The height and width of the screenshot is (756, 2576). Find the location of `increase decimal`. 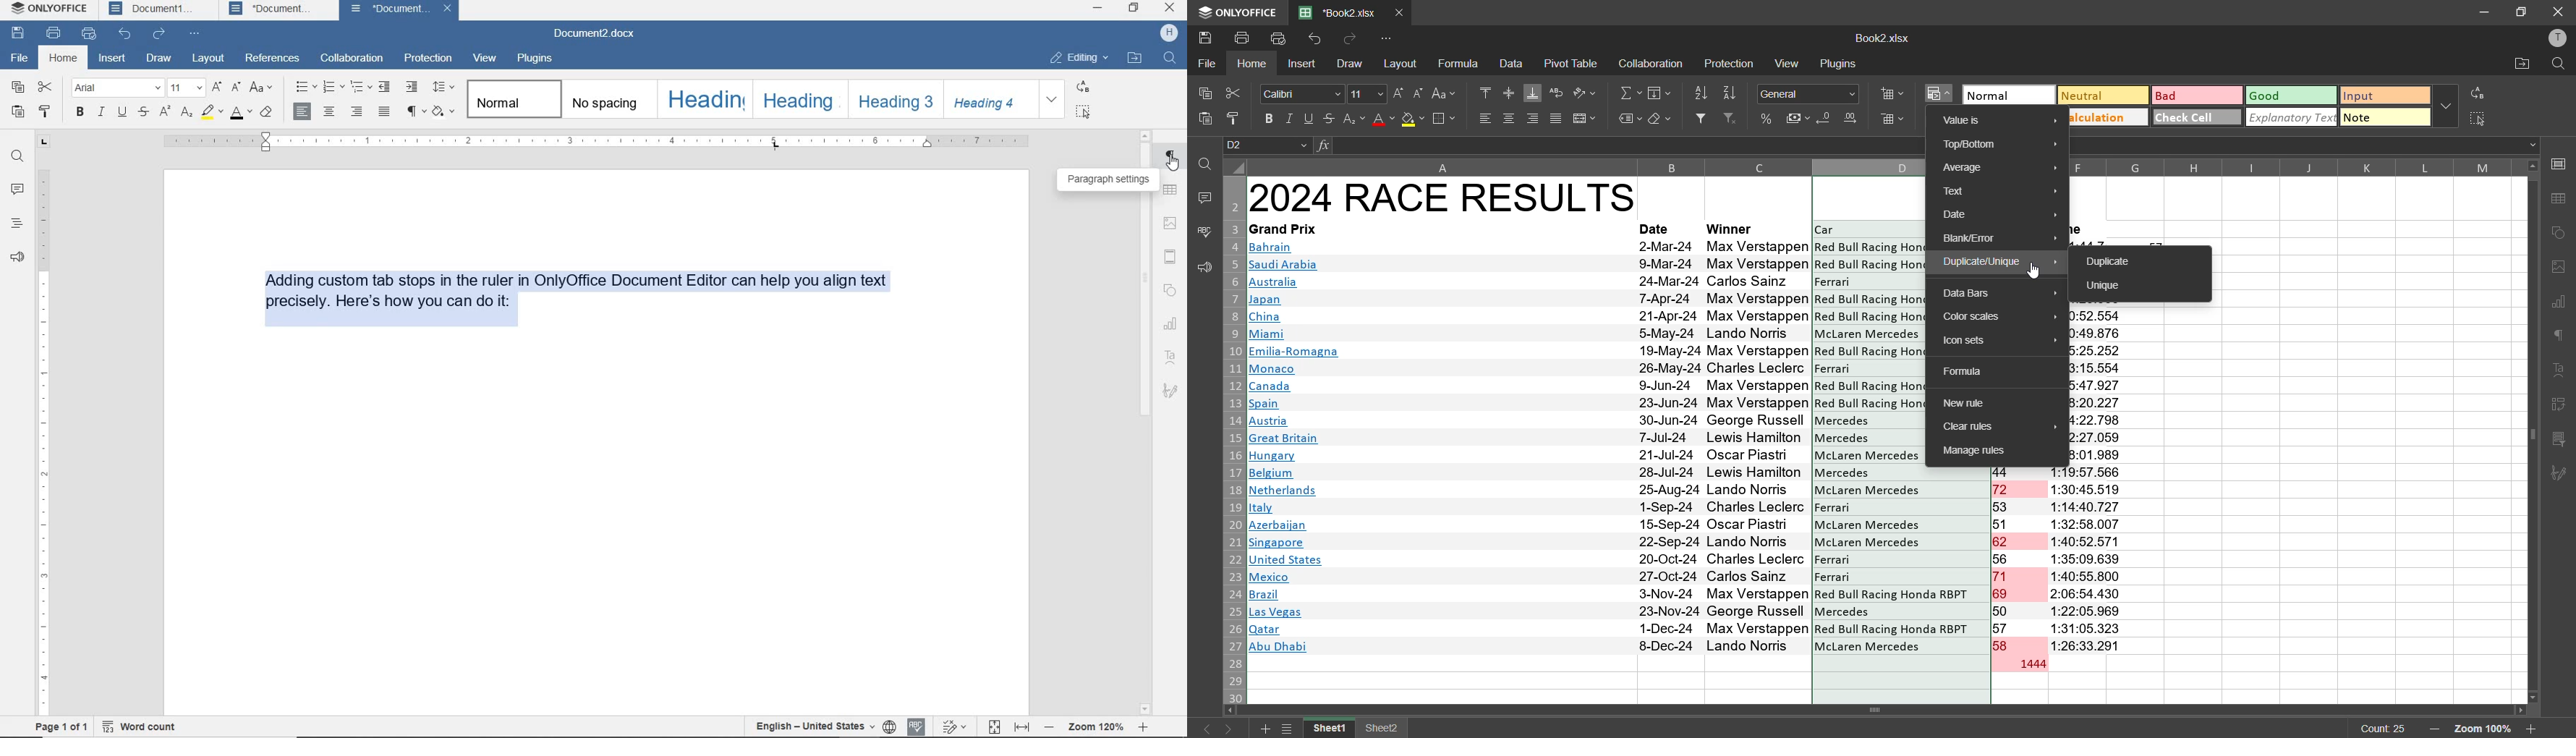

increase decimal is located at coordinates (1853, 118).